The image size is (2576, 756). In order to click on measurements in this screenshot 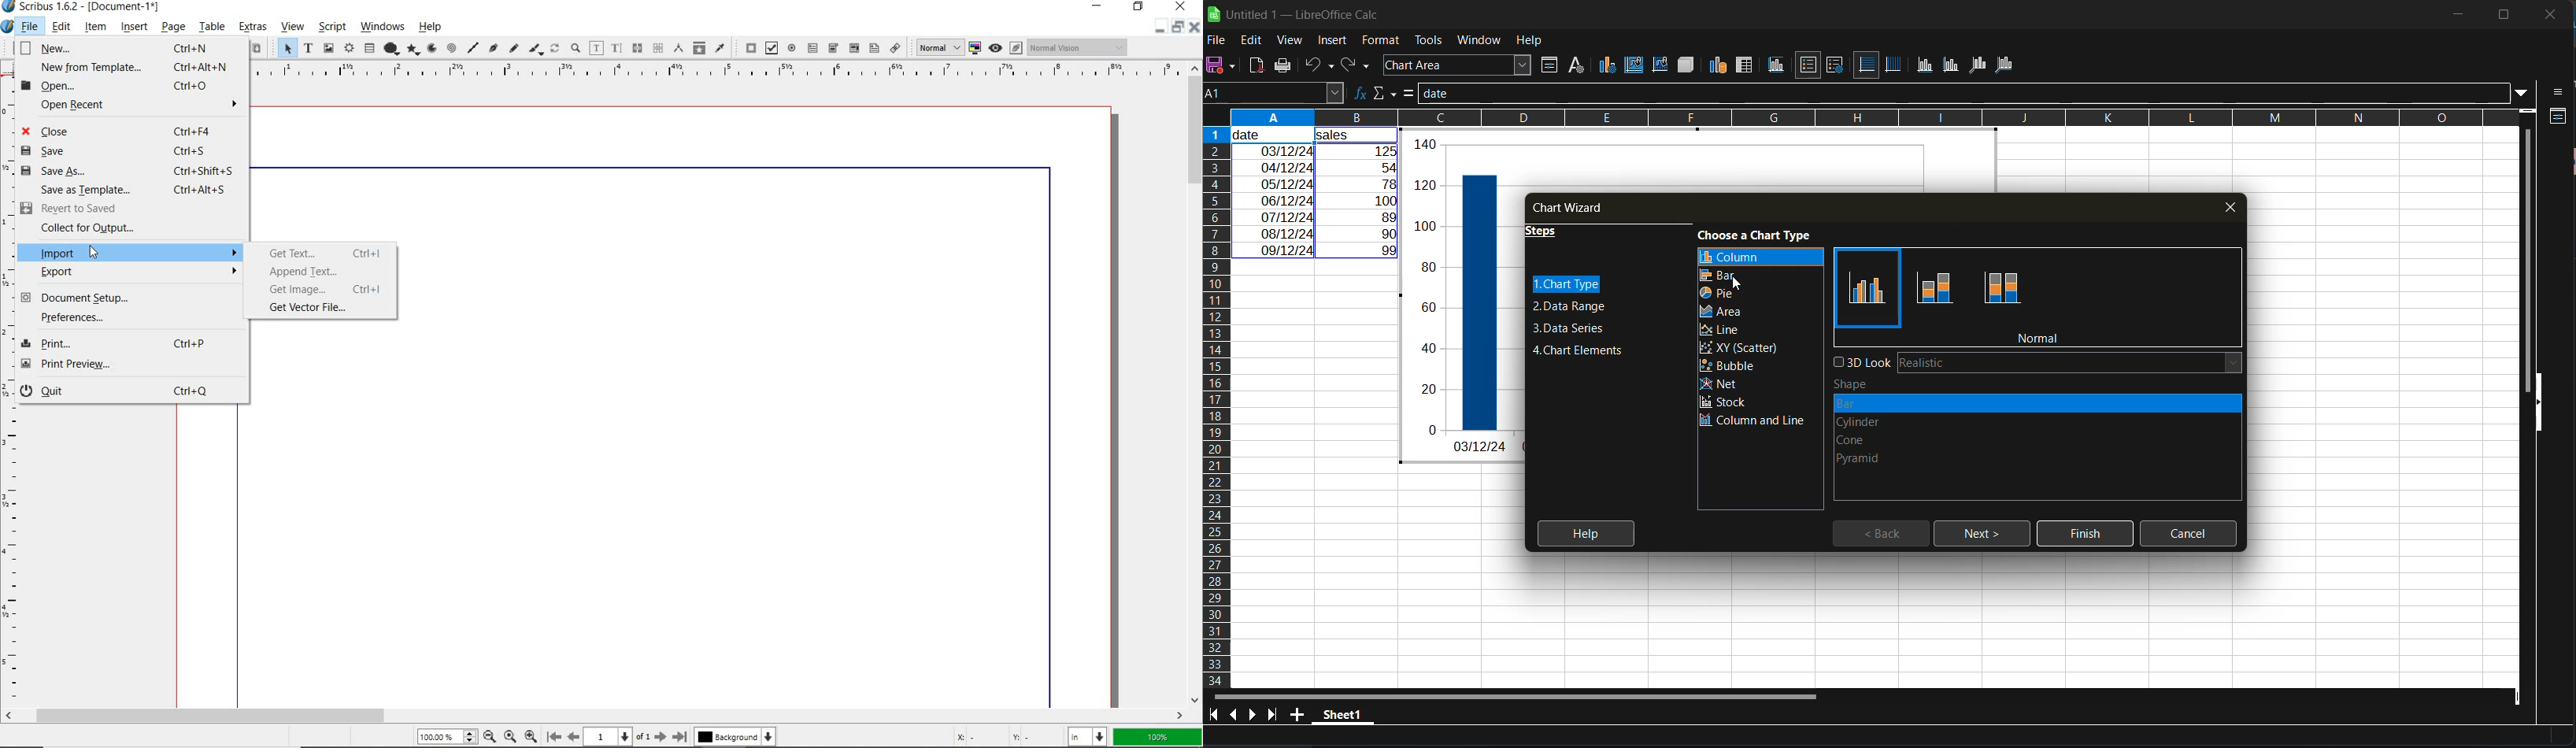, I will do `click(680, 48)`.